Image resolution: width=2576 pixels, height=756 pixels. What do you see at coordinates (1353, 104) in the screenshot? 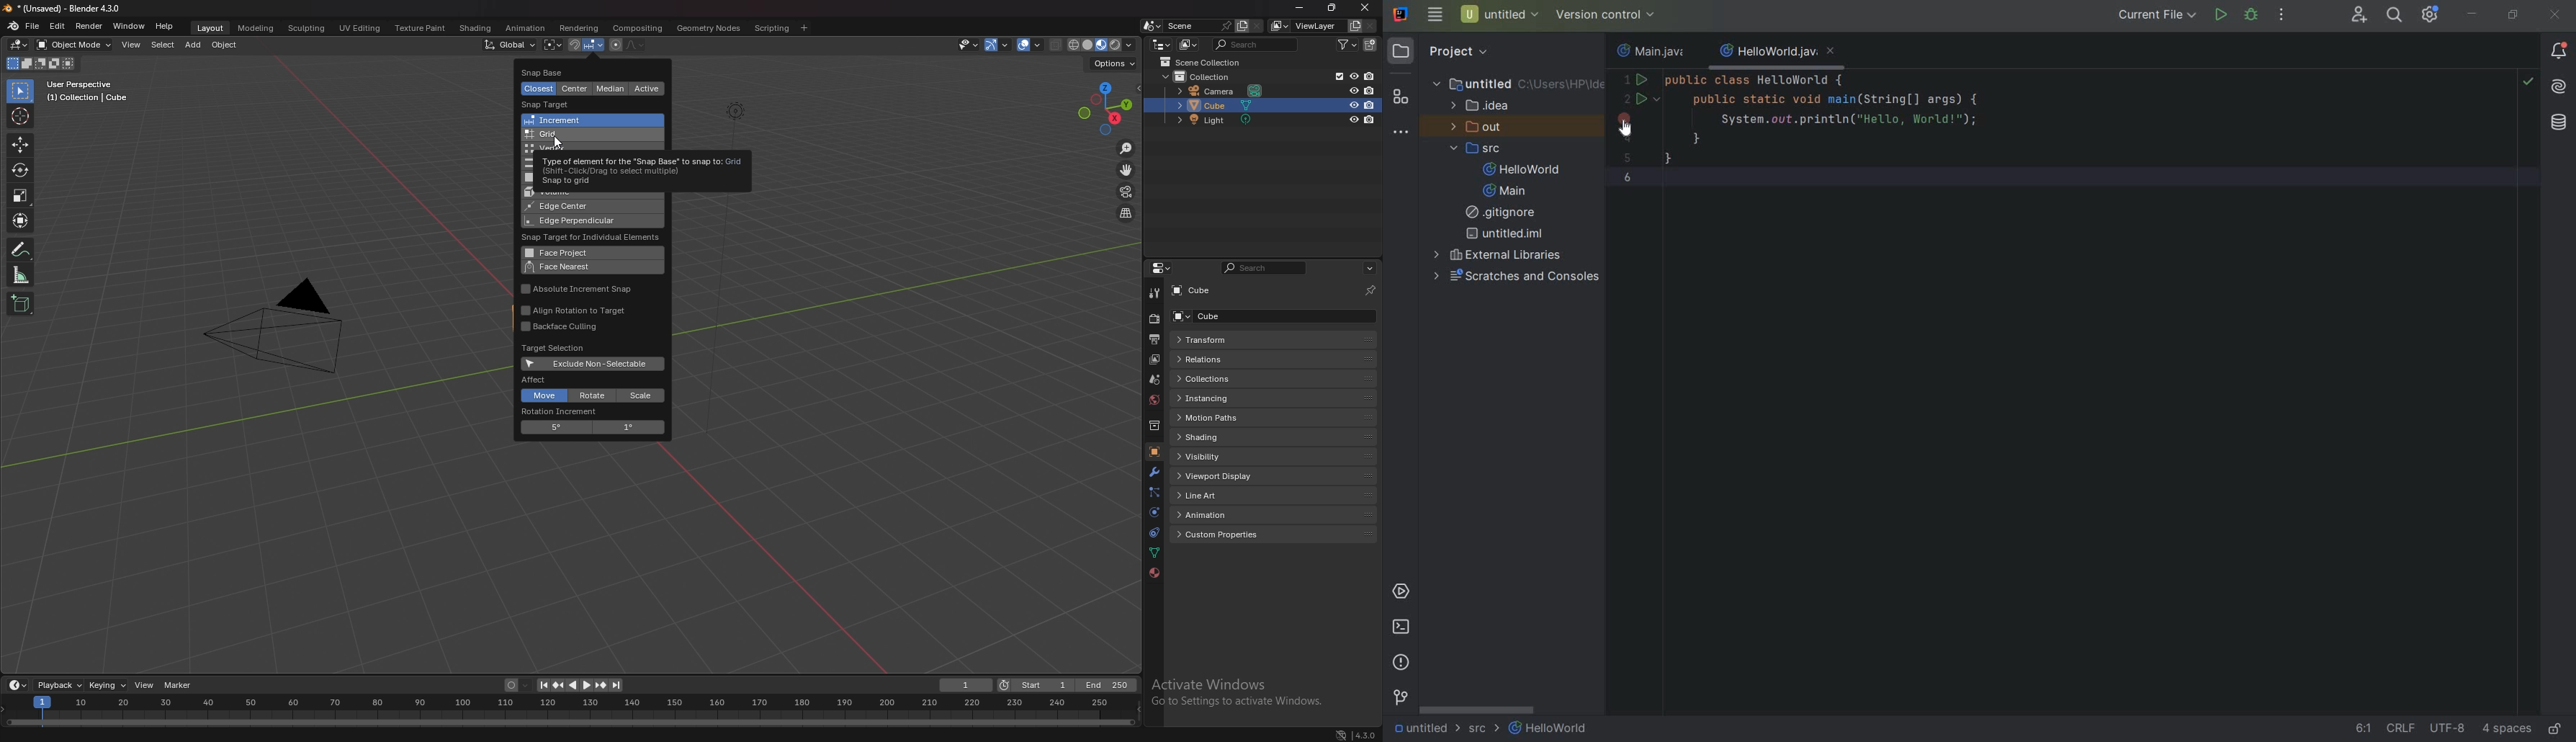
I see `hide in viewport` at bounding box center [1353, 104].